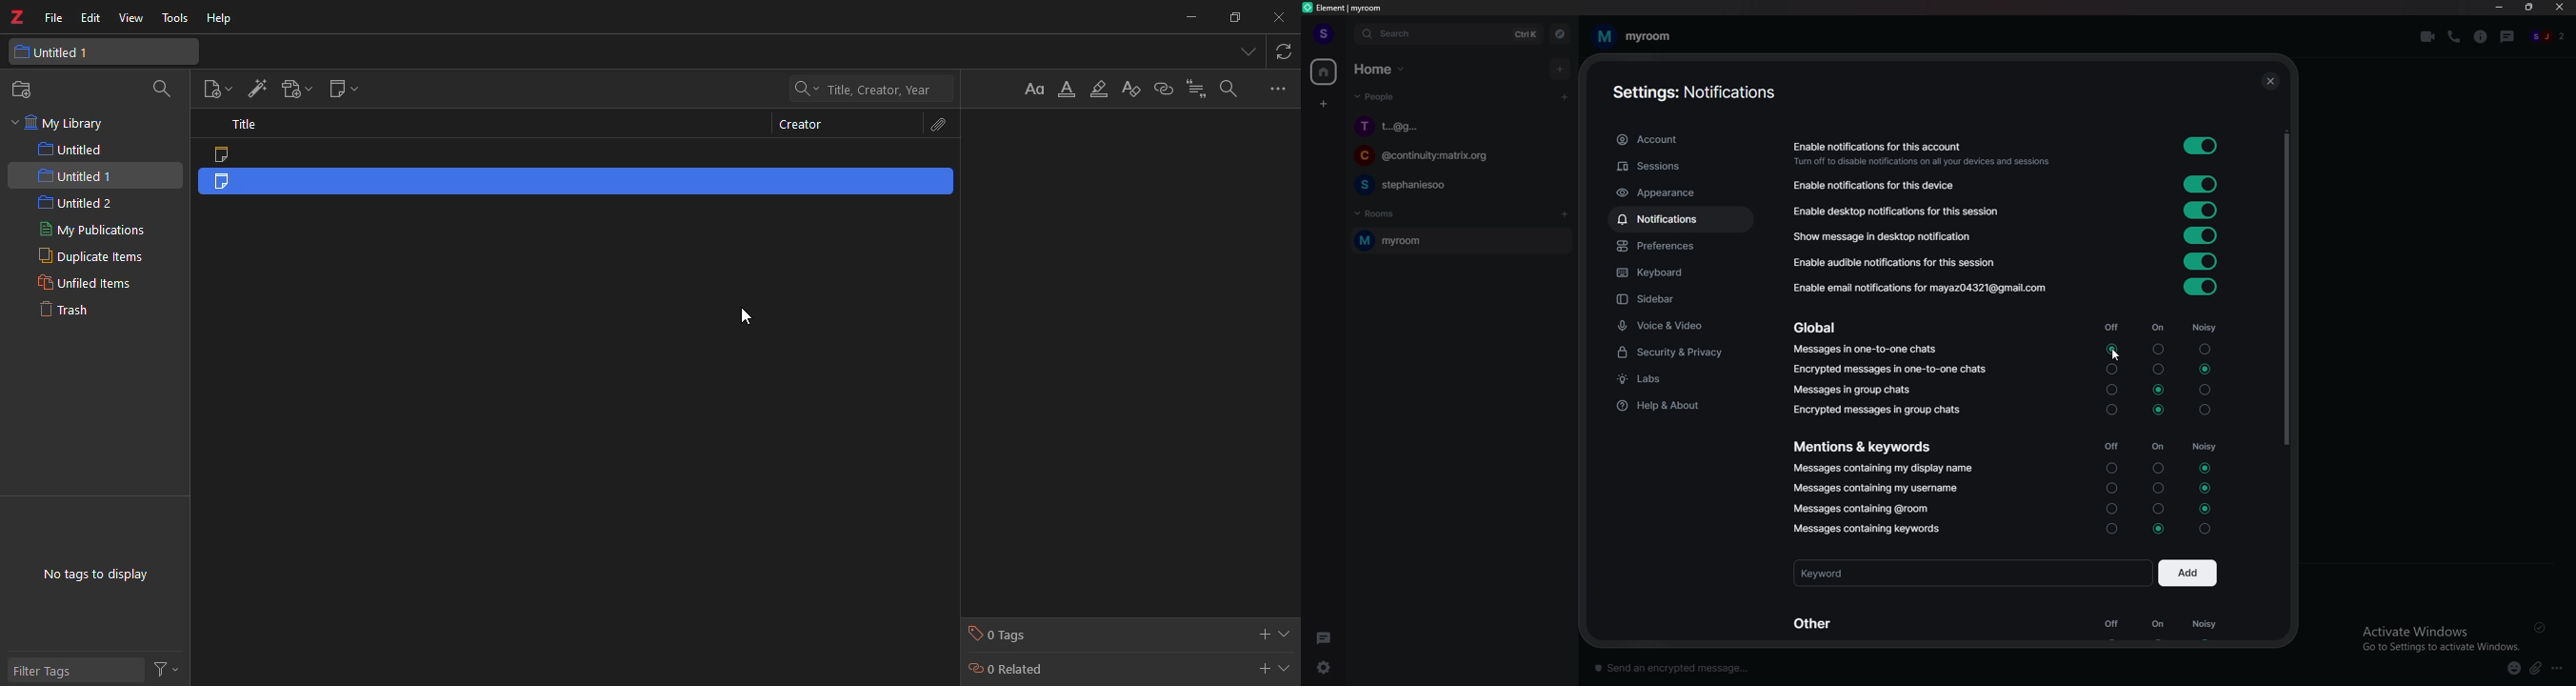 The image size is (2576, 700). What do you see at coordinates (1865, 529) in the screenshot?
I see `messages containing keywords` at bounding box center [1865, 529].